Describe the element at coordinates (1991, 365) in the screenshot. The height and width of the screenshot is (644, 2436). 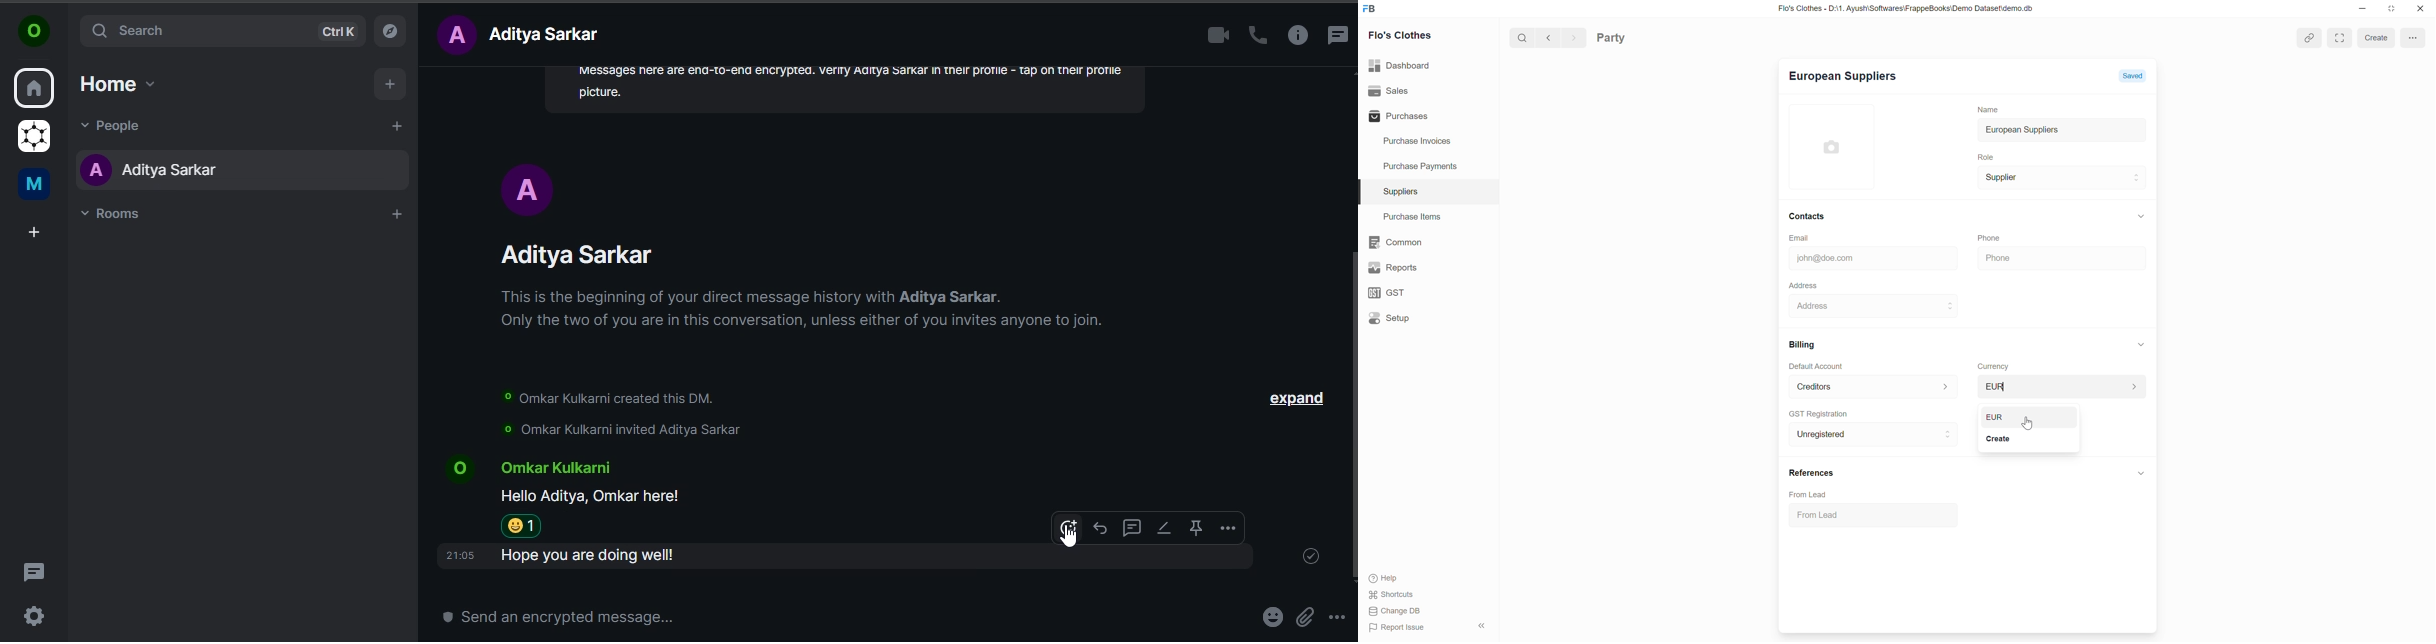
I see `Currency` at that location.